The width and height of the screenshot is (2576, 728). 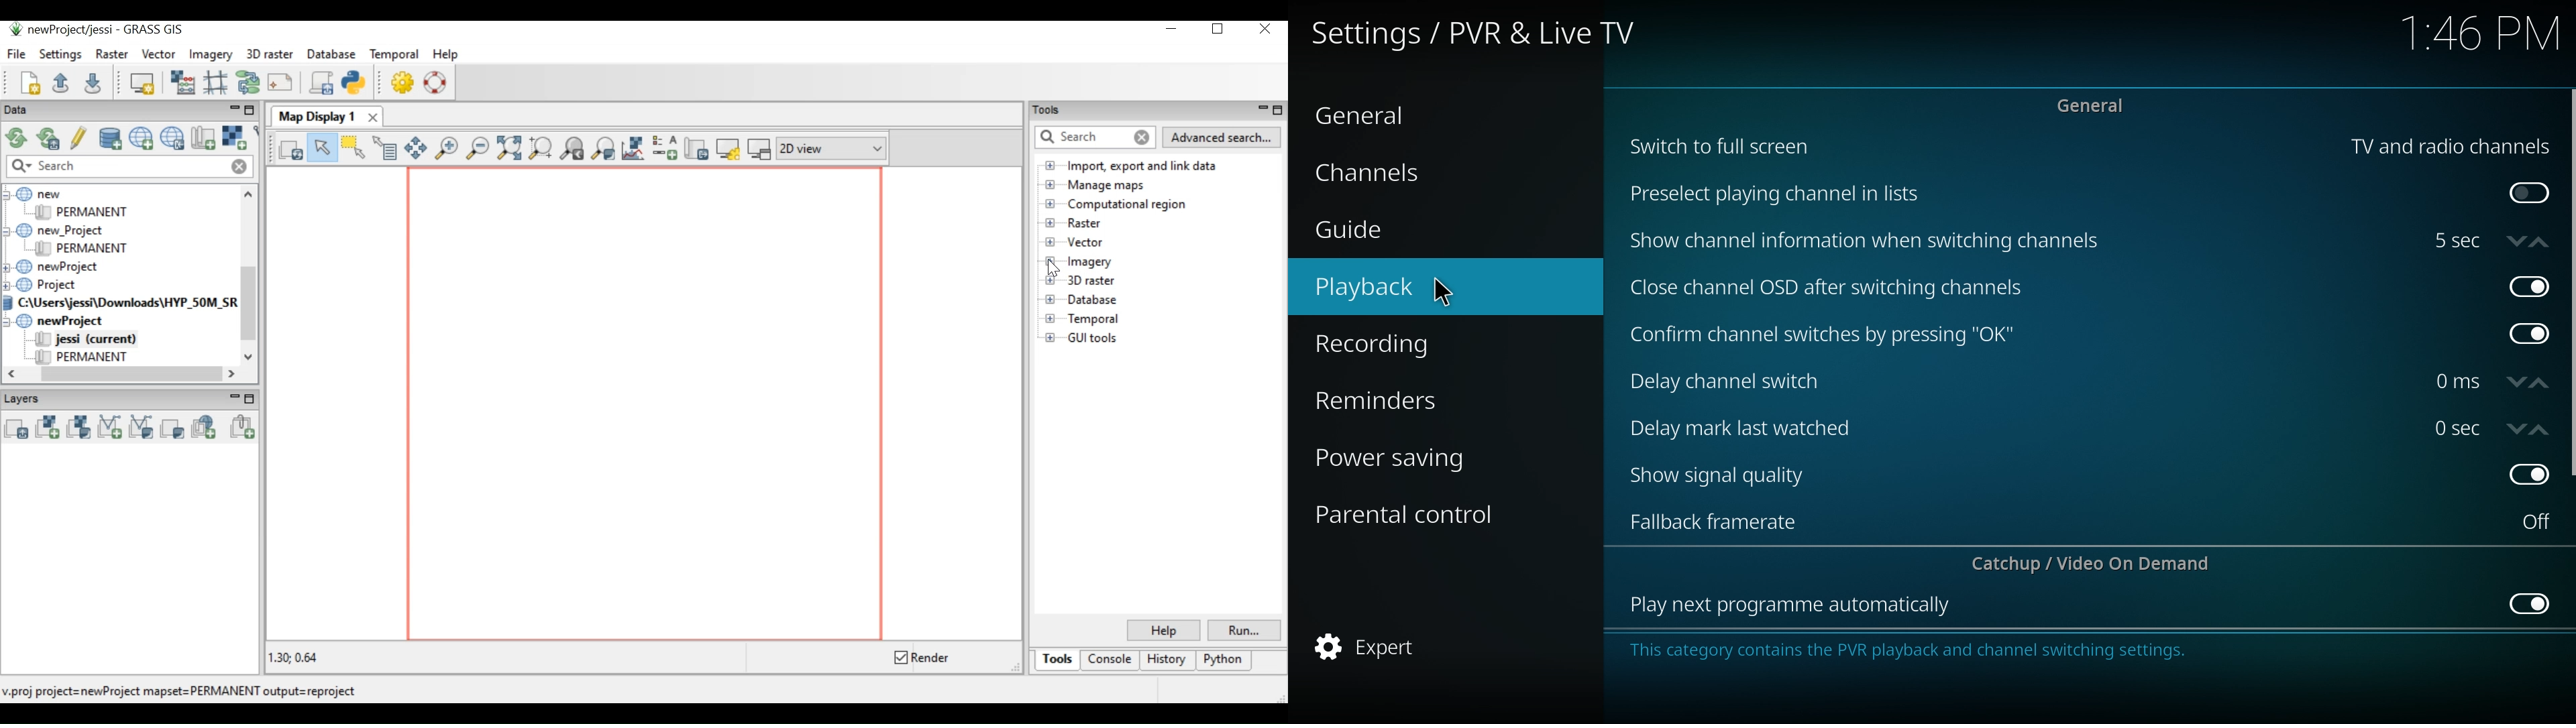 I want to click on guide, so click(x=1398, y=231).